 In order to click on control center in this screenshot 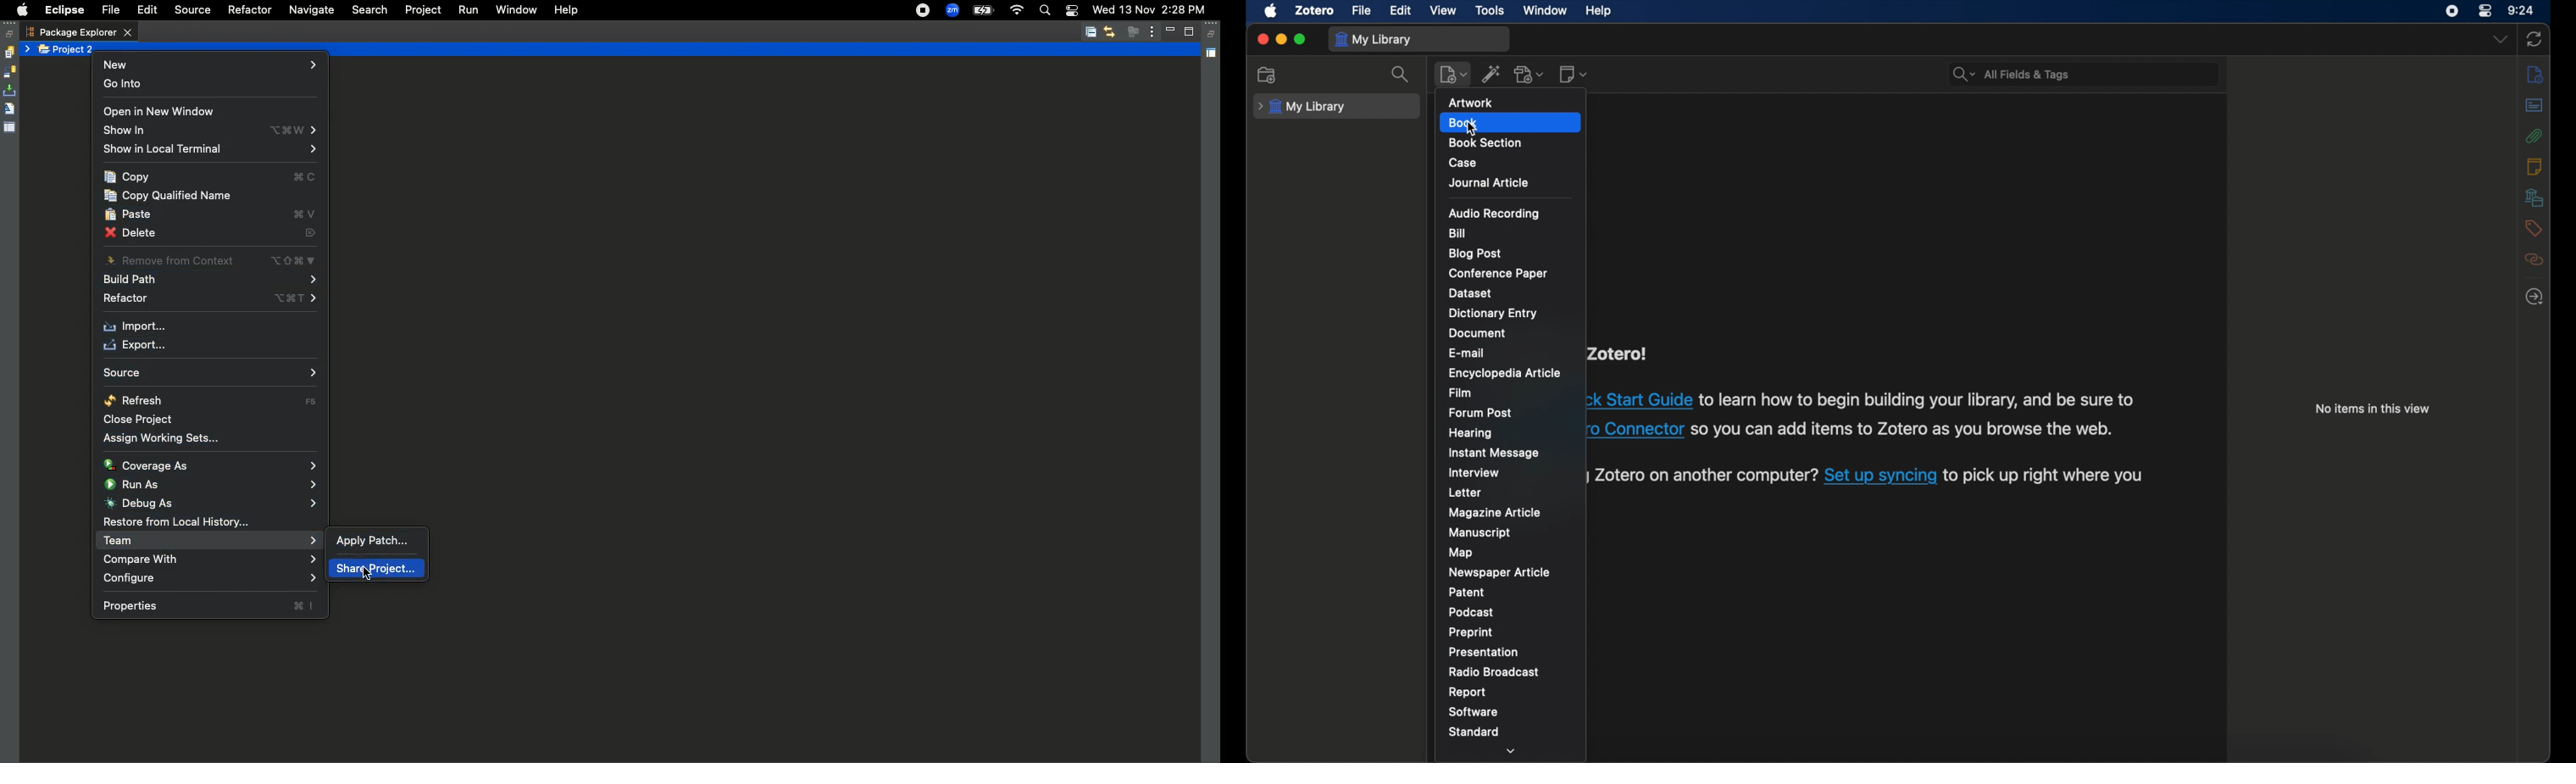, I will do `click(2486, 11)`.